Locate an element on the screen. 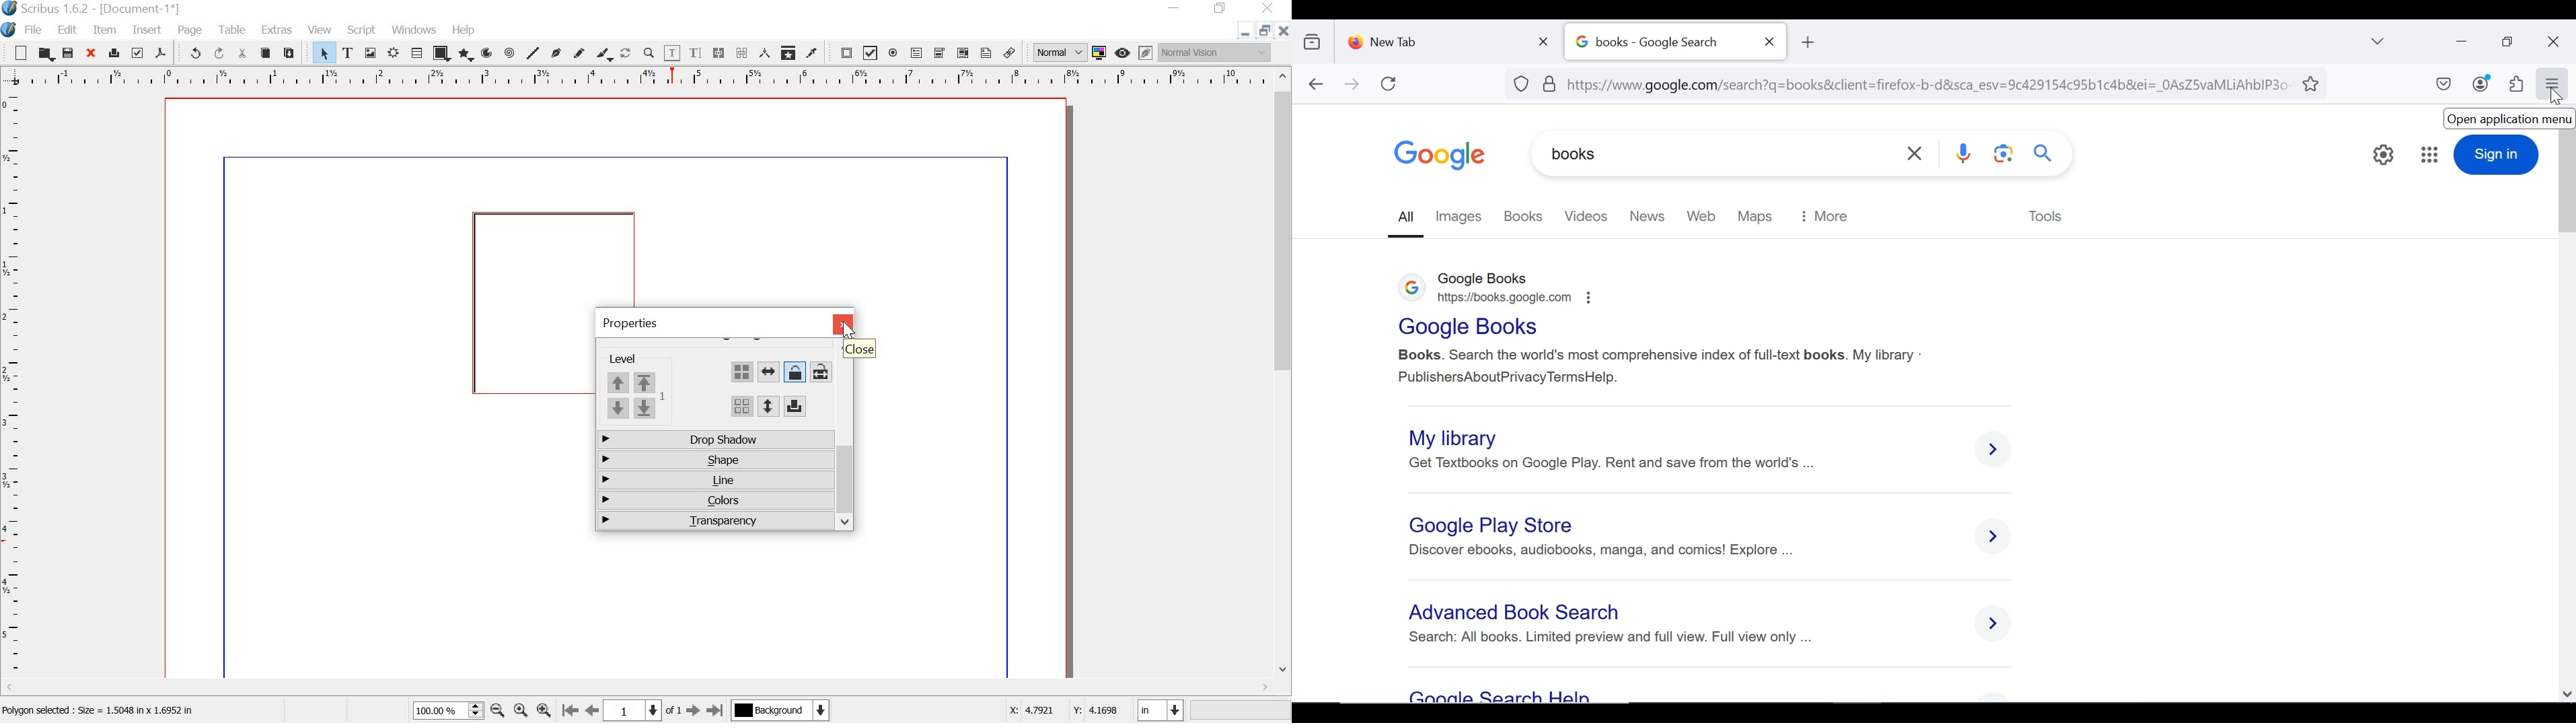  level up is located at coordinates (637, 382).